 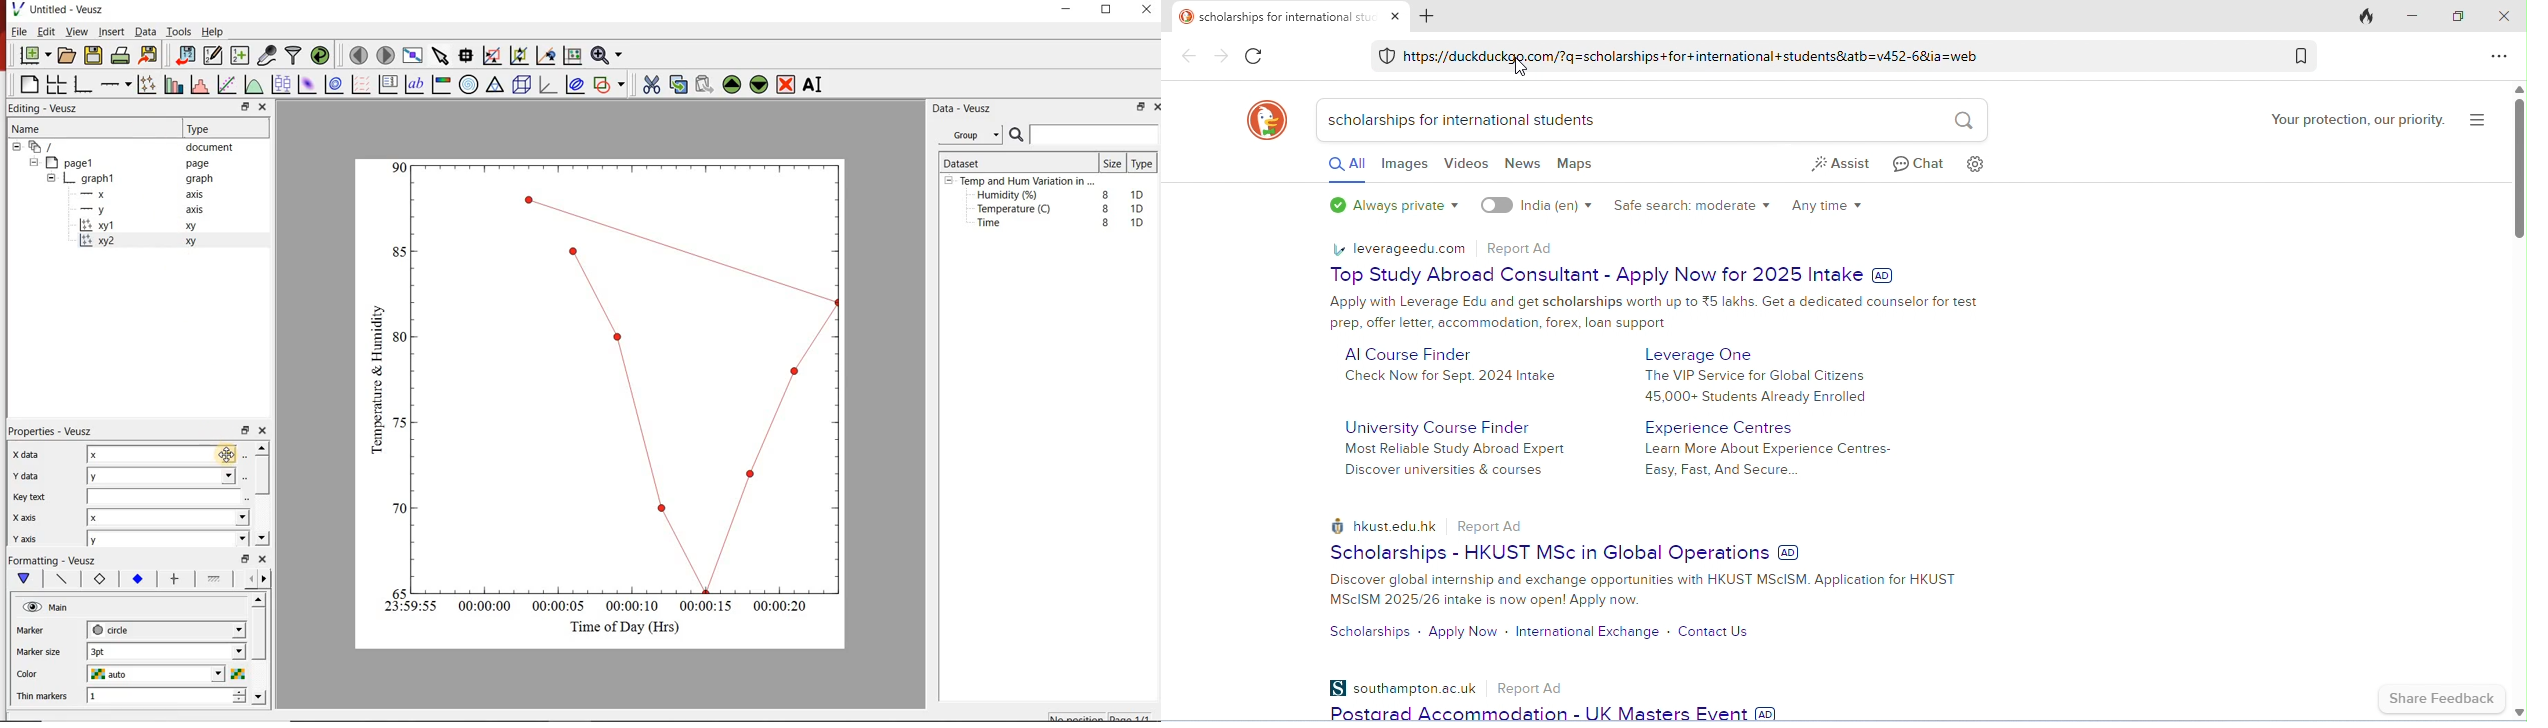 What do you see at coordinates (94, 56) in the screenshot?
I see `save the document` at bounding box center [94, 56].